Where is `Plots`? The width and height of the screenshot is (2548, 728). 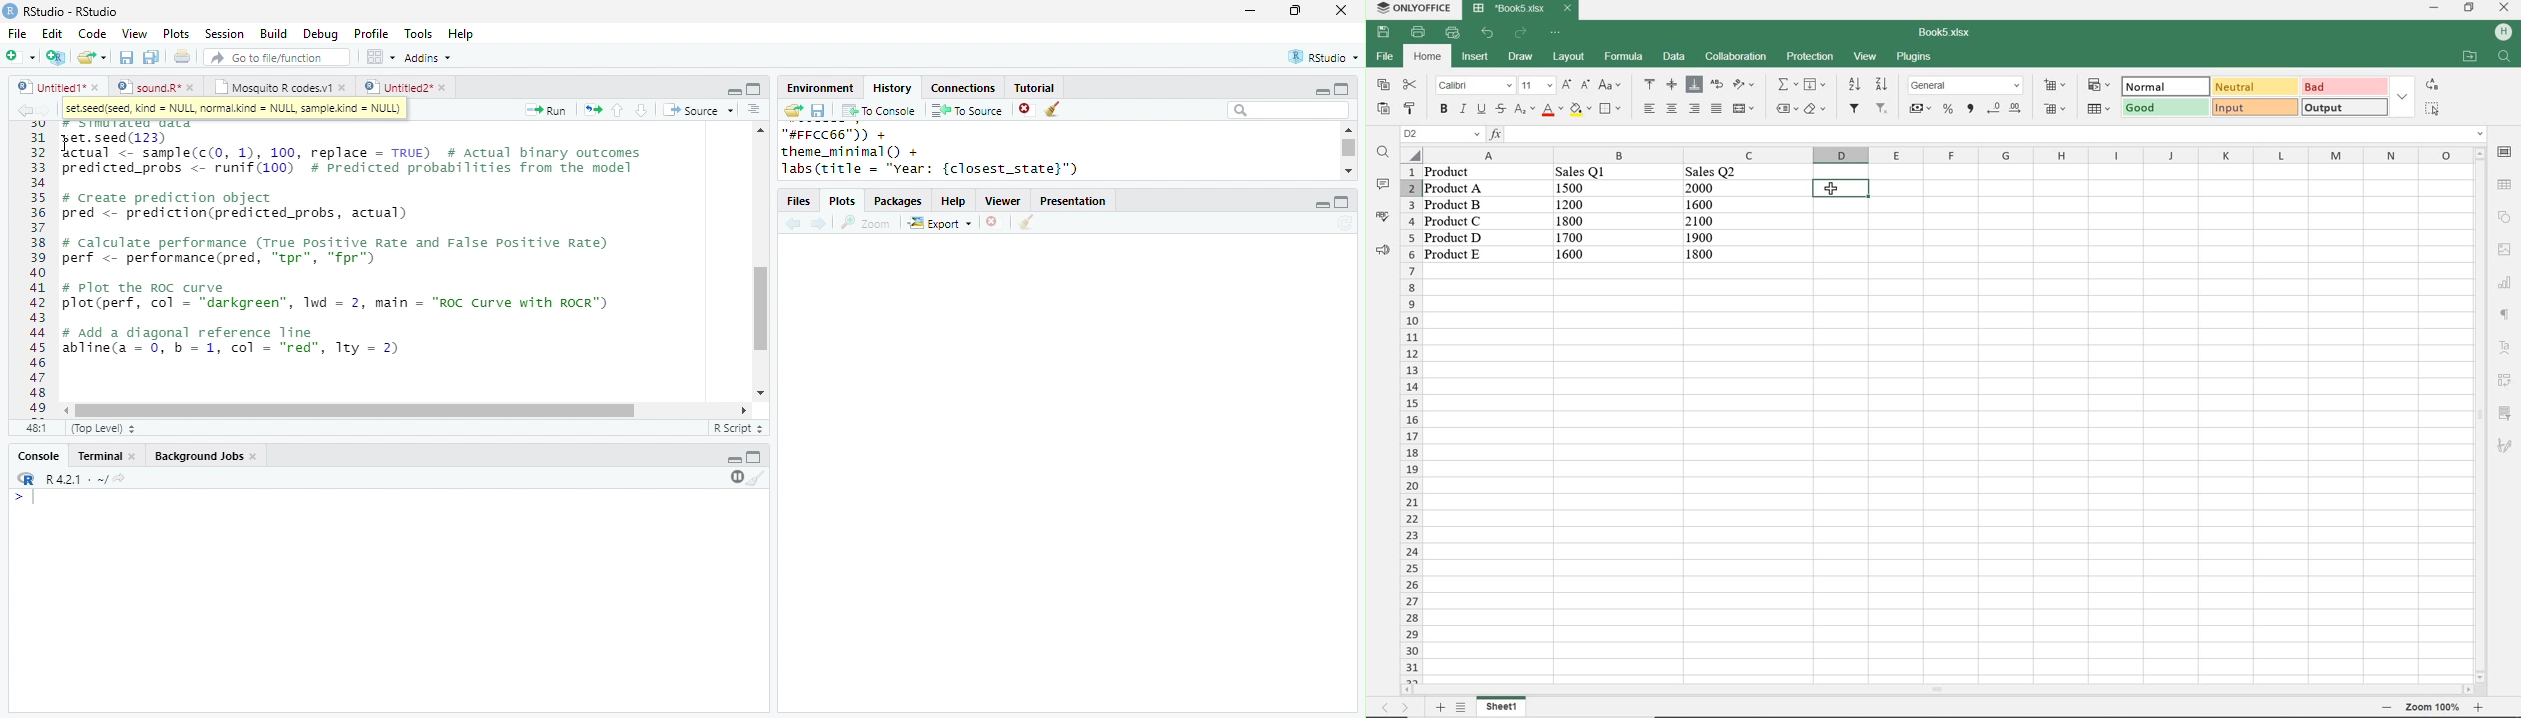
Plots is located at coordinates (177, 33).